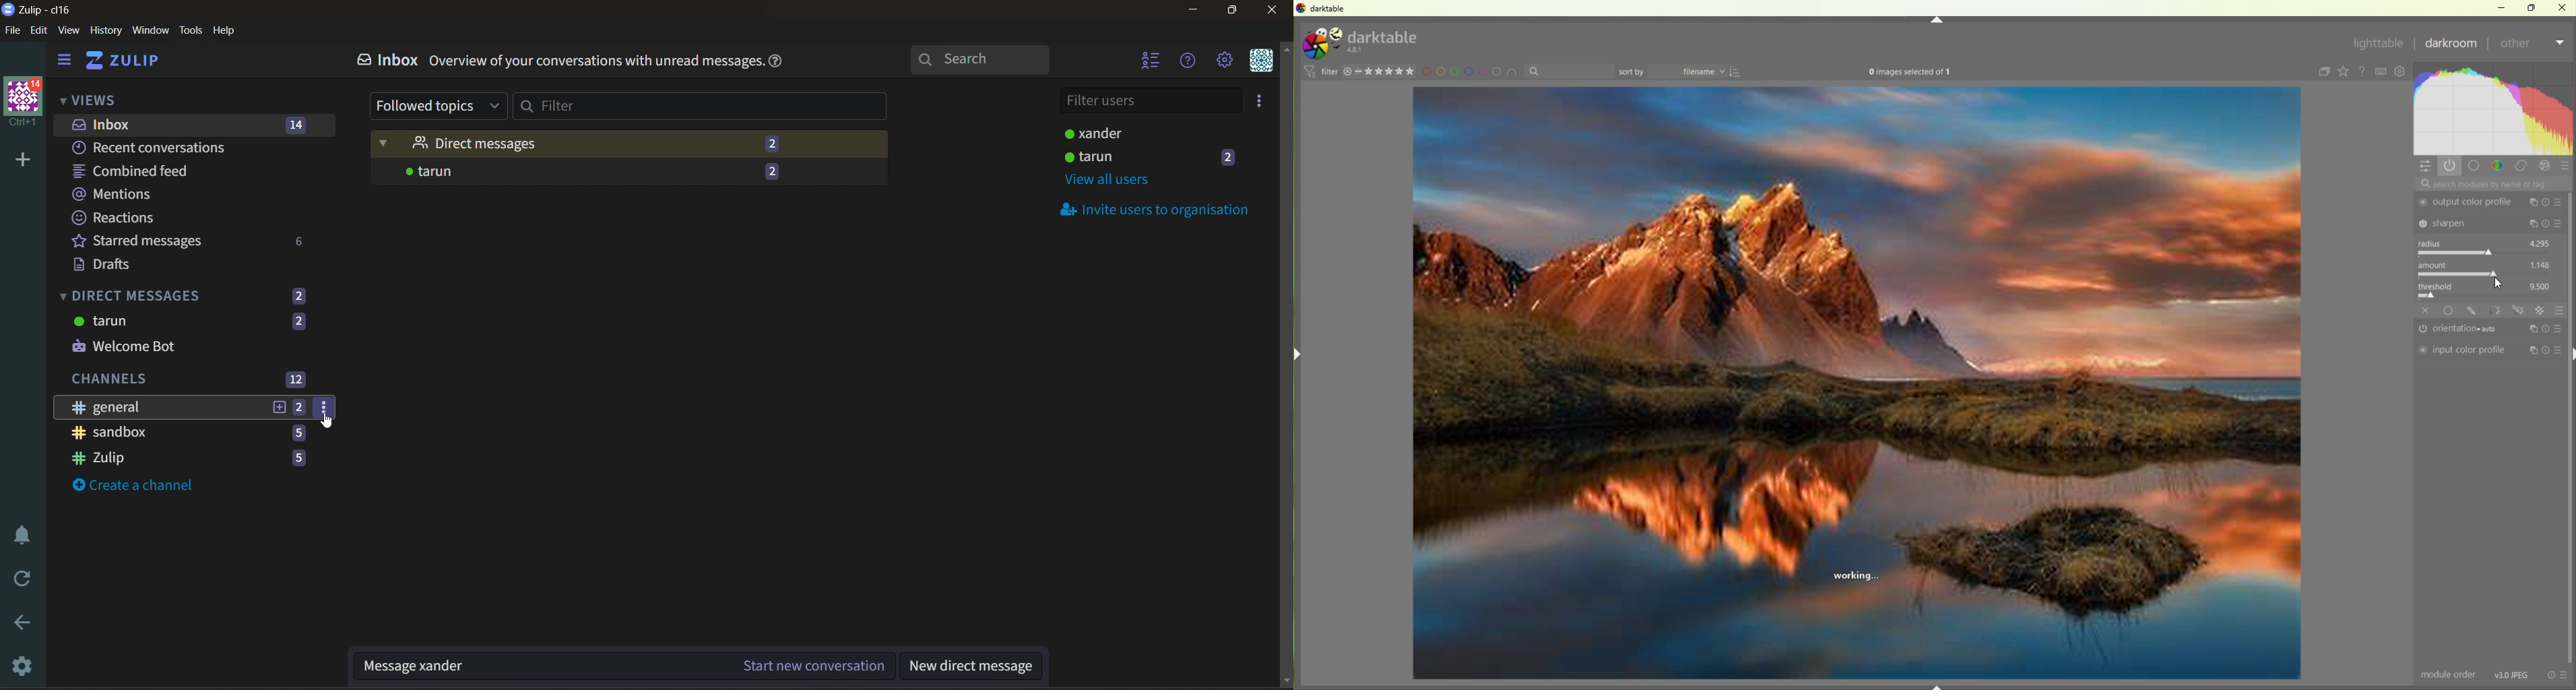  I want to click on copy, reset and presets, so click(2547, 202).